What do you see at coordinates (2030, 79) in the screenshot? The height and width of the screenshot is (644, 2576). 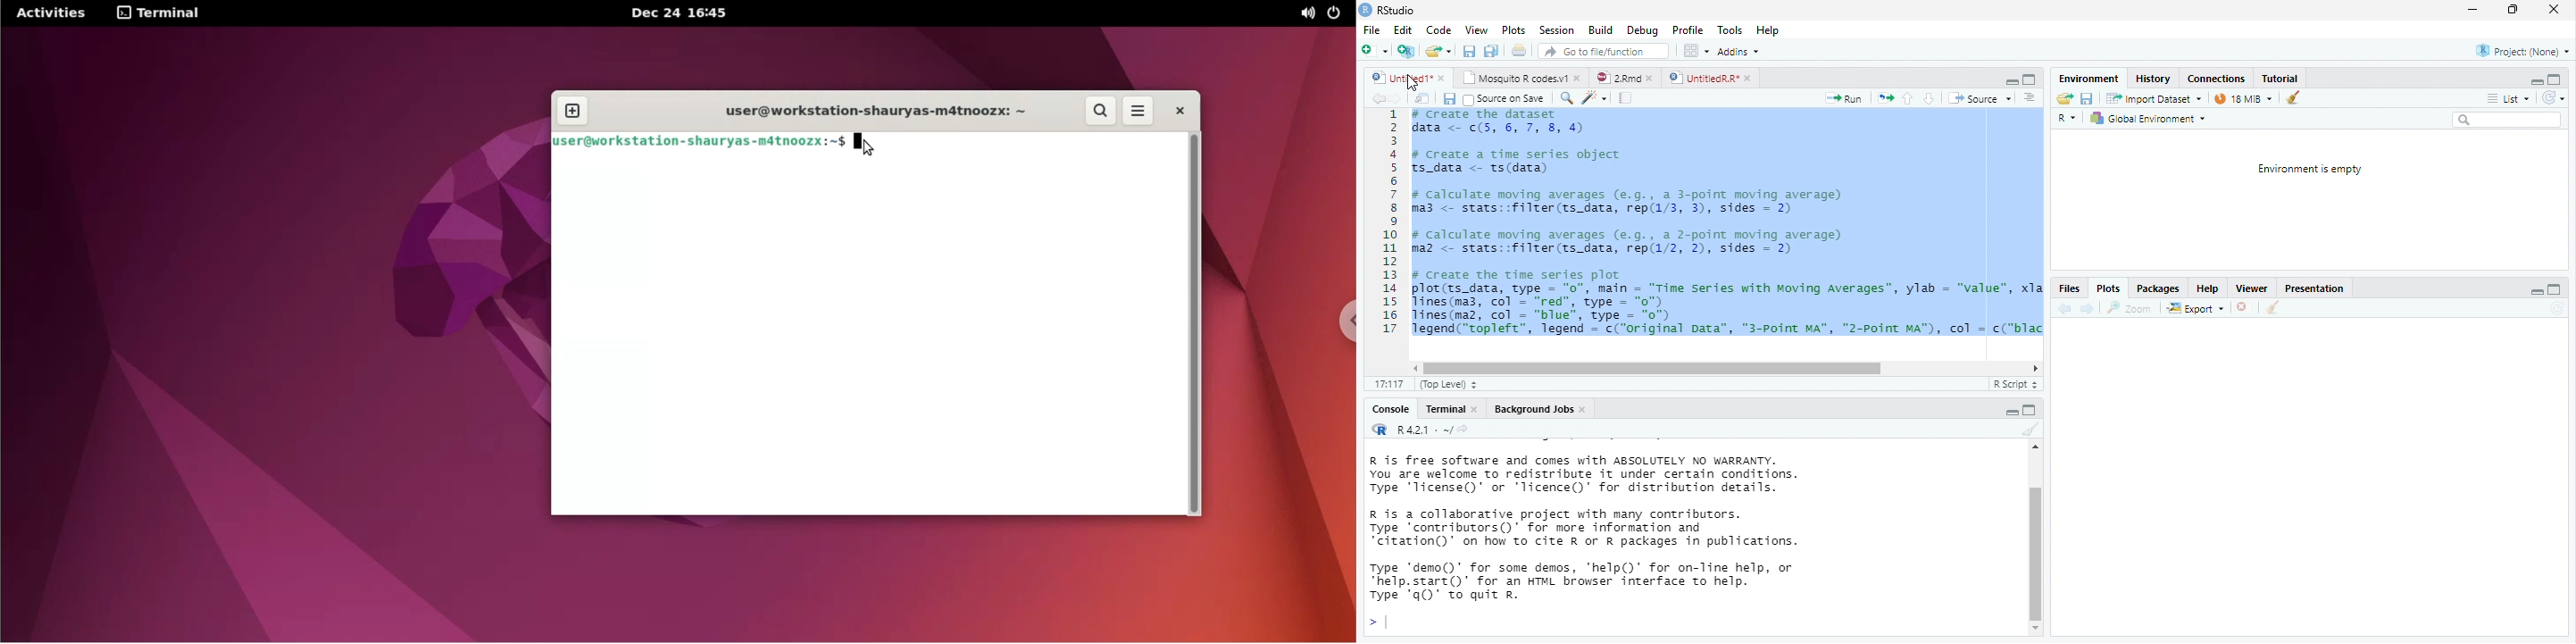 I see `maximize` at bounding box center [2030, 79].